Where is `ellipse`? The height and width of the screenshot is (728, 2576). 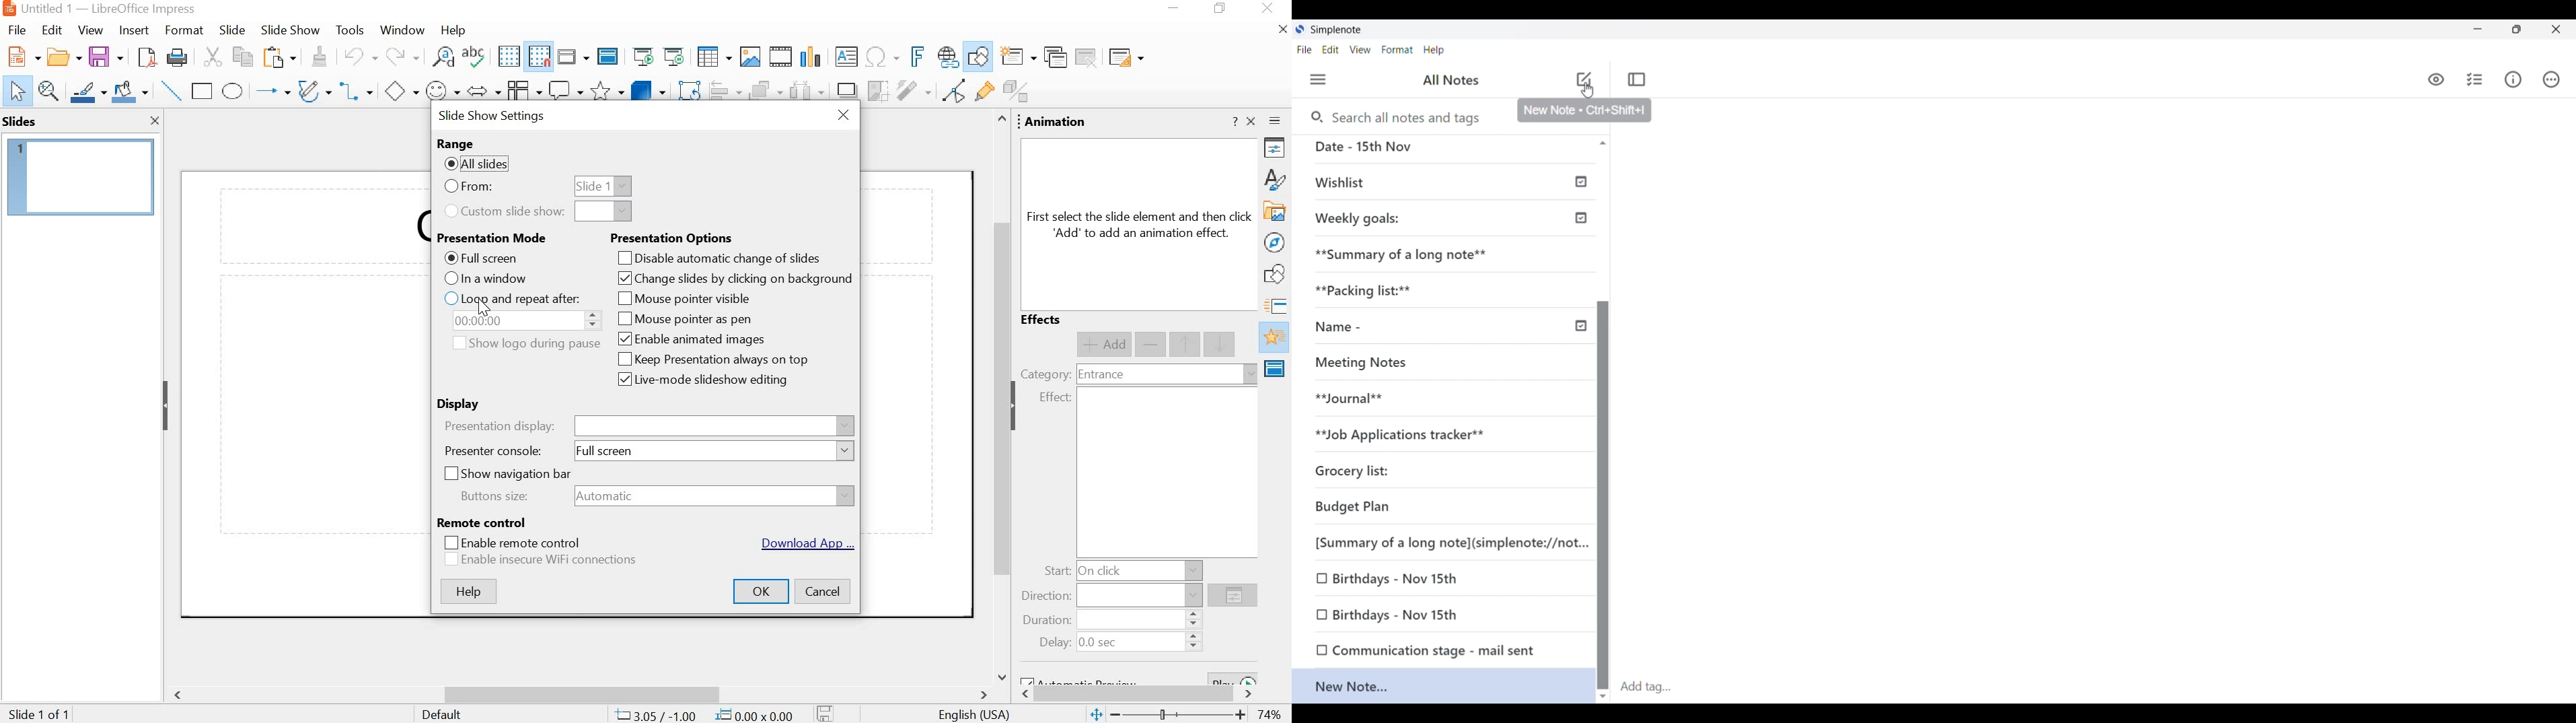
ellipse is located at coordinates (233, 92).